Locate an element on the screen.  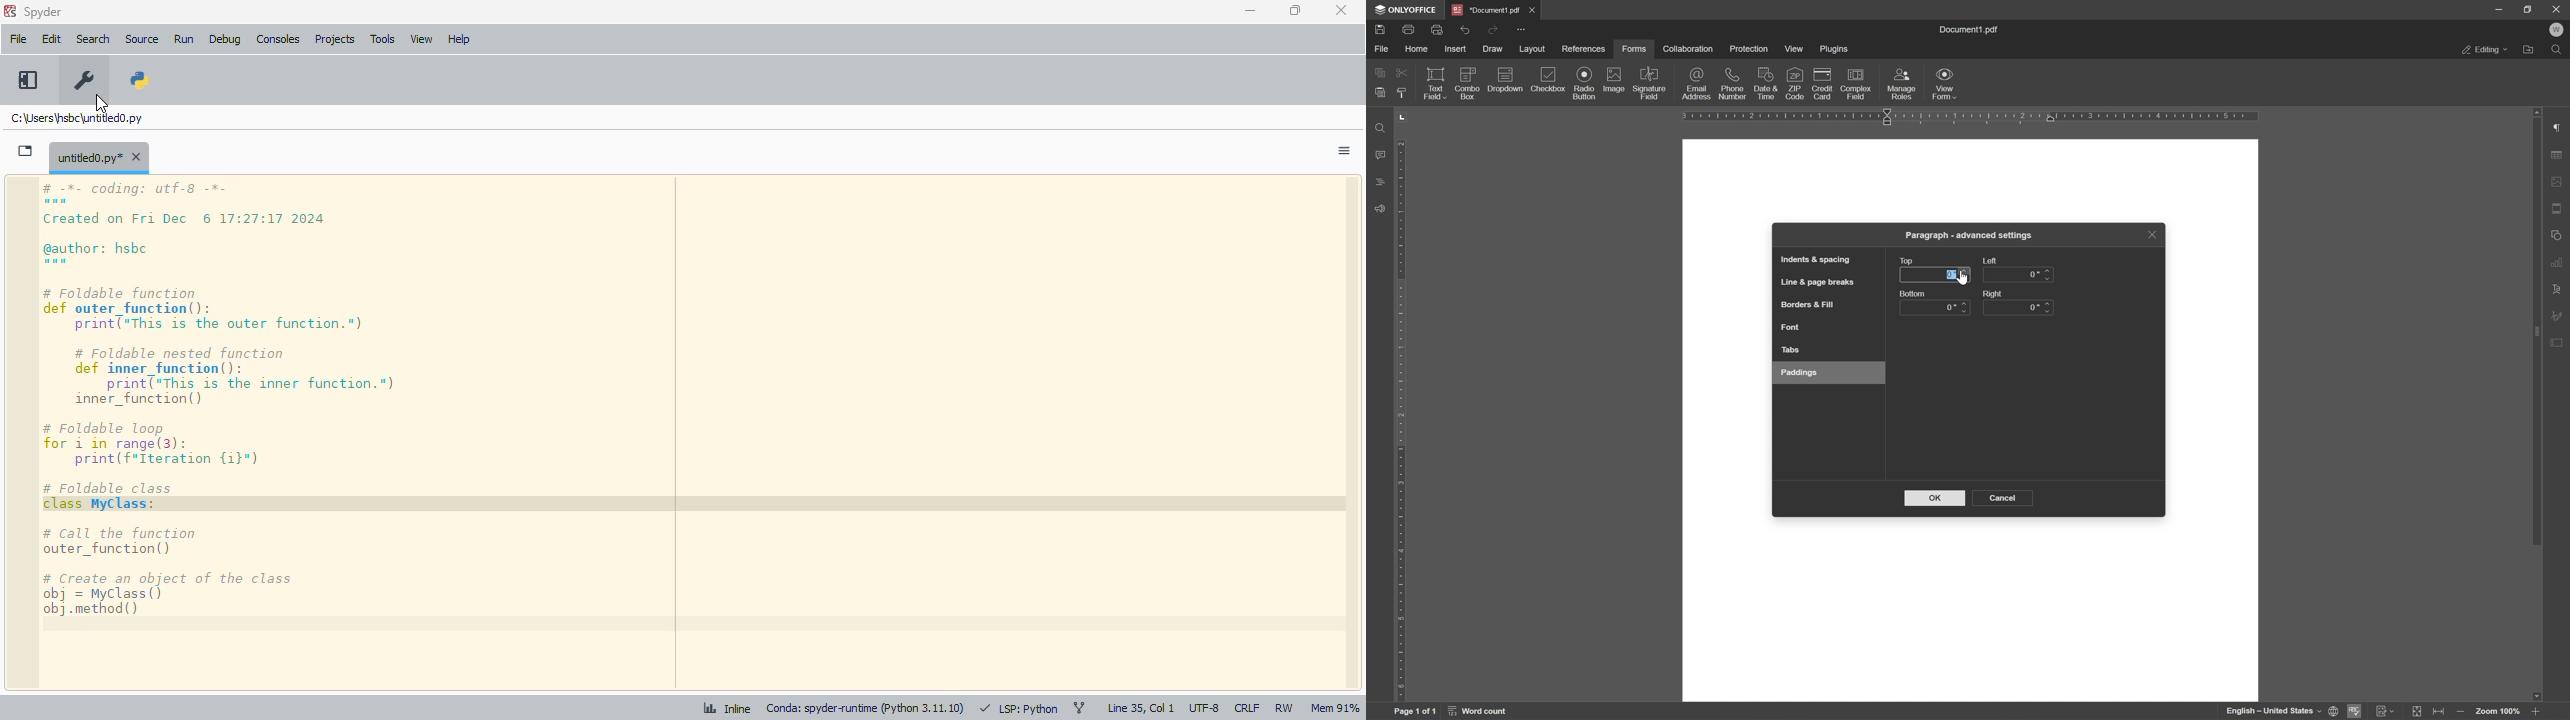
date & time is located at coordinates (1765, 82).